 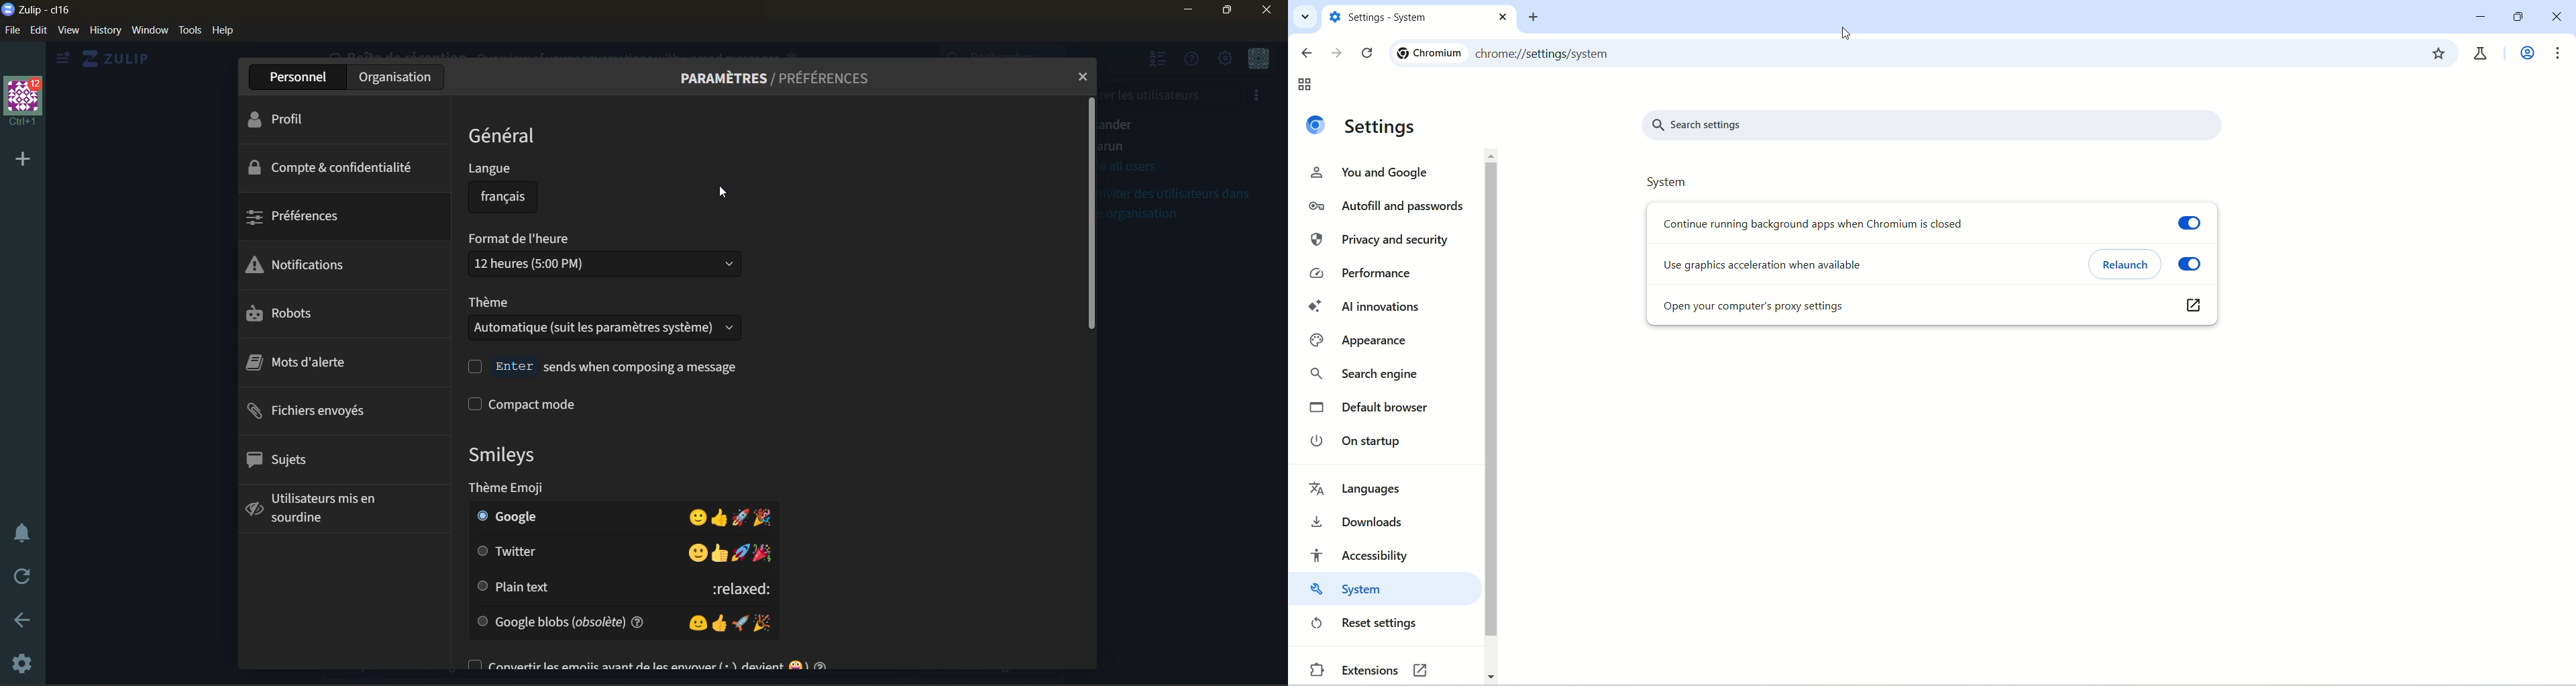 I want to click on extensions, so click(x=1353, y=673).